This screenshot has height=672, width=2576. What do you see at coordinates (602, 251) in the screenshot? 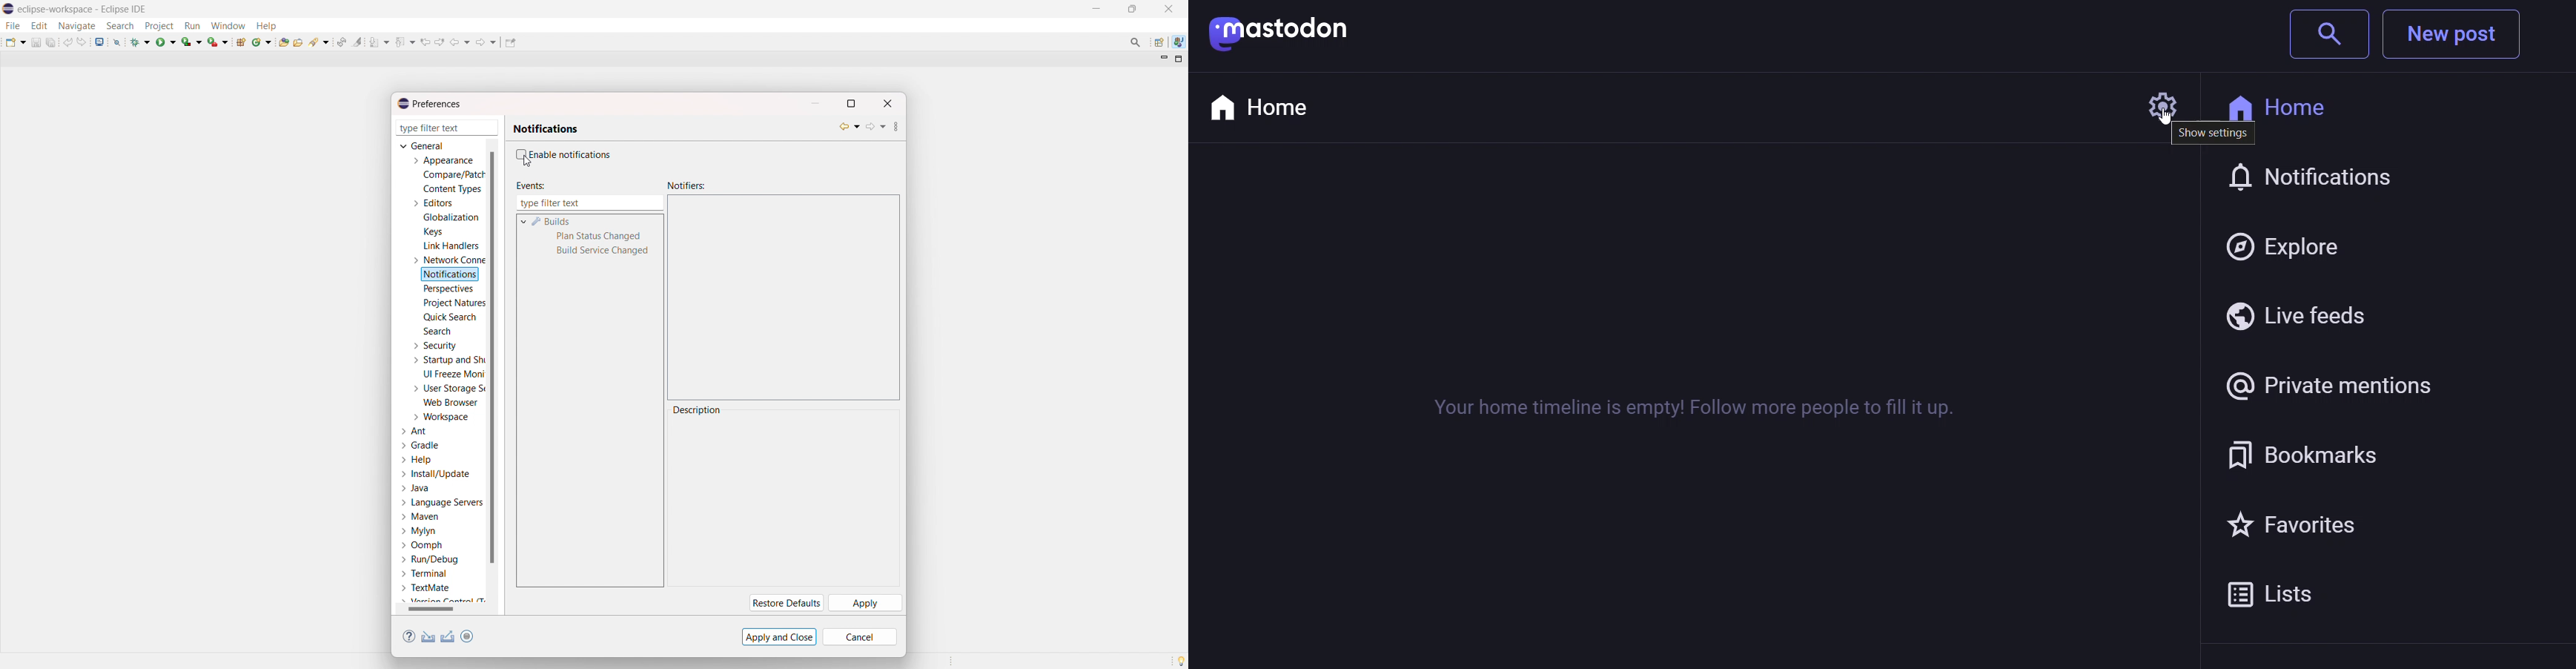
I see `build service changed` at bounding box center [602, 251].